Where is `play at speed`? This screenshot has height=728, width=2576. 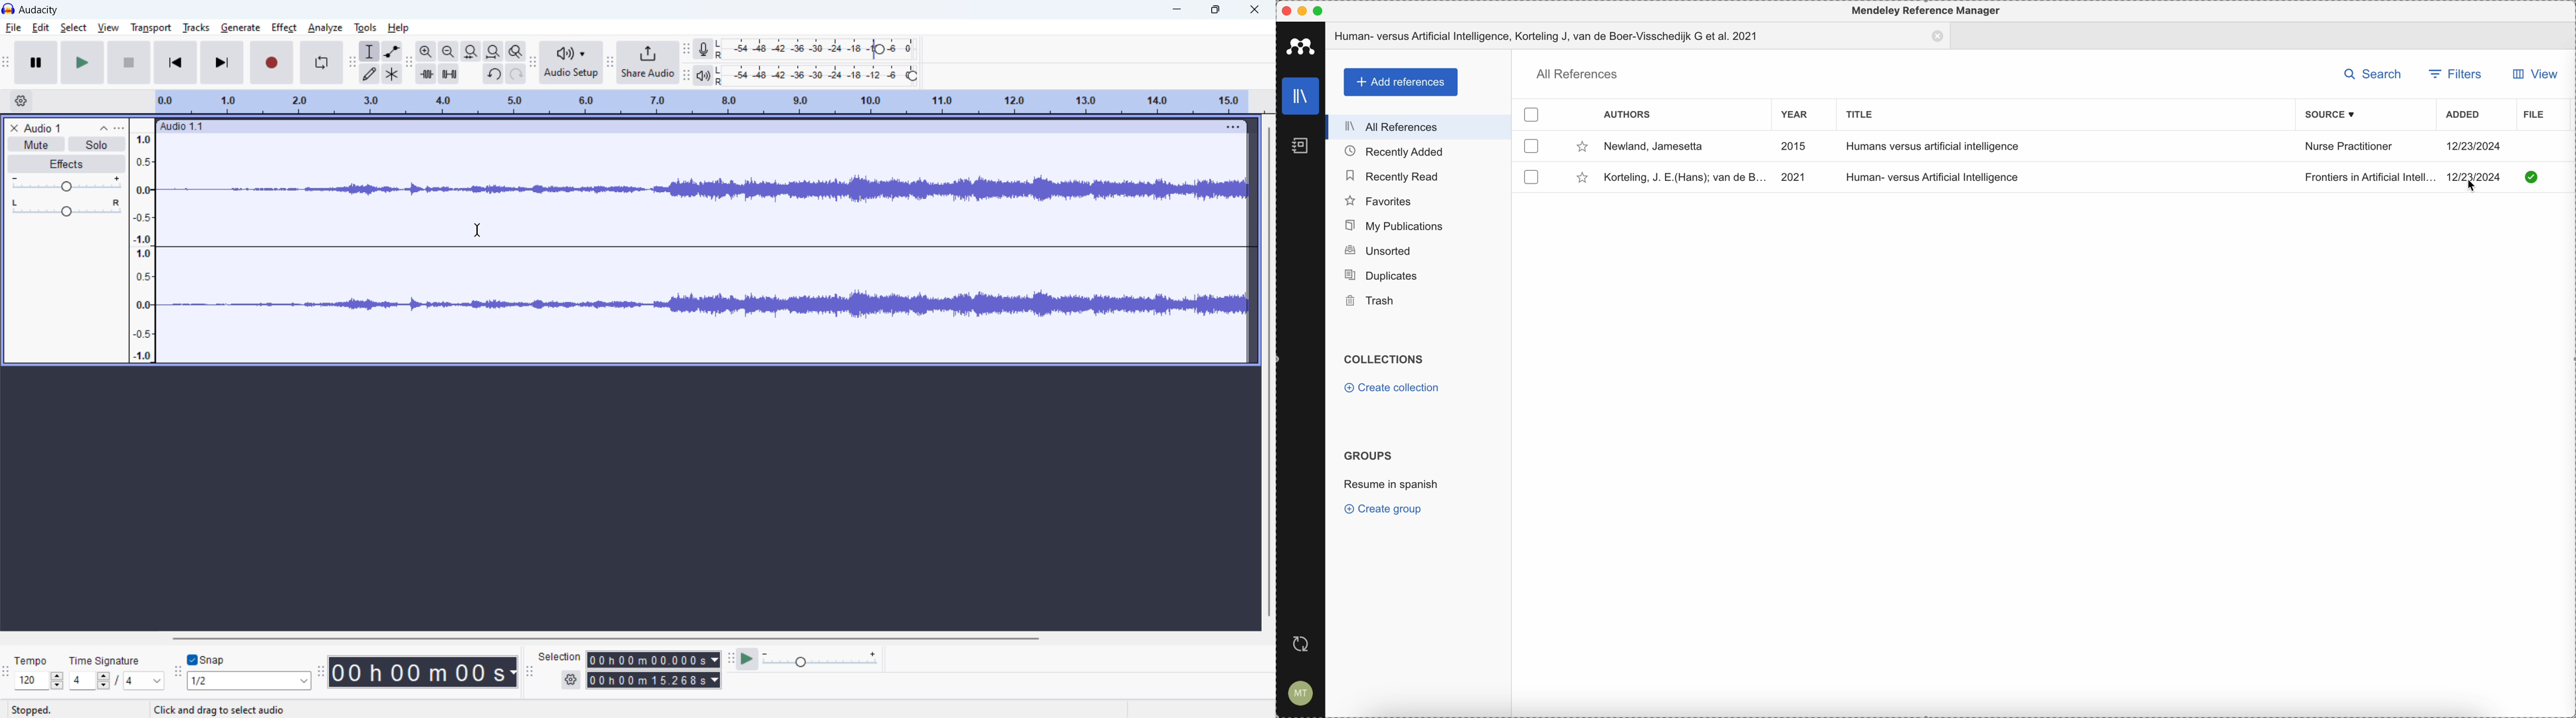 play at speed is located at coordinates (747, 659).